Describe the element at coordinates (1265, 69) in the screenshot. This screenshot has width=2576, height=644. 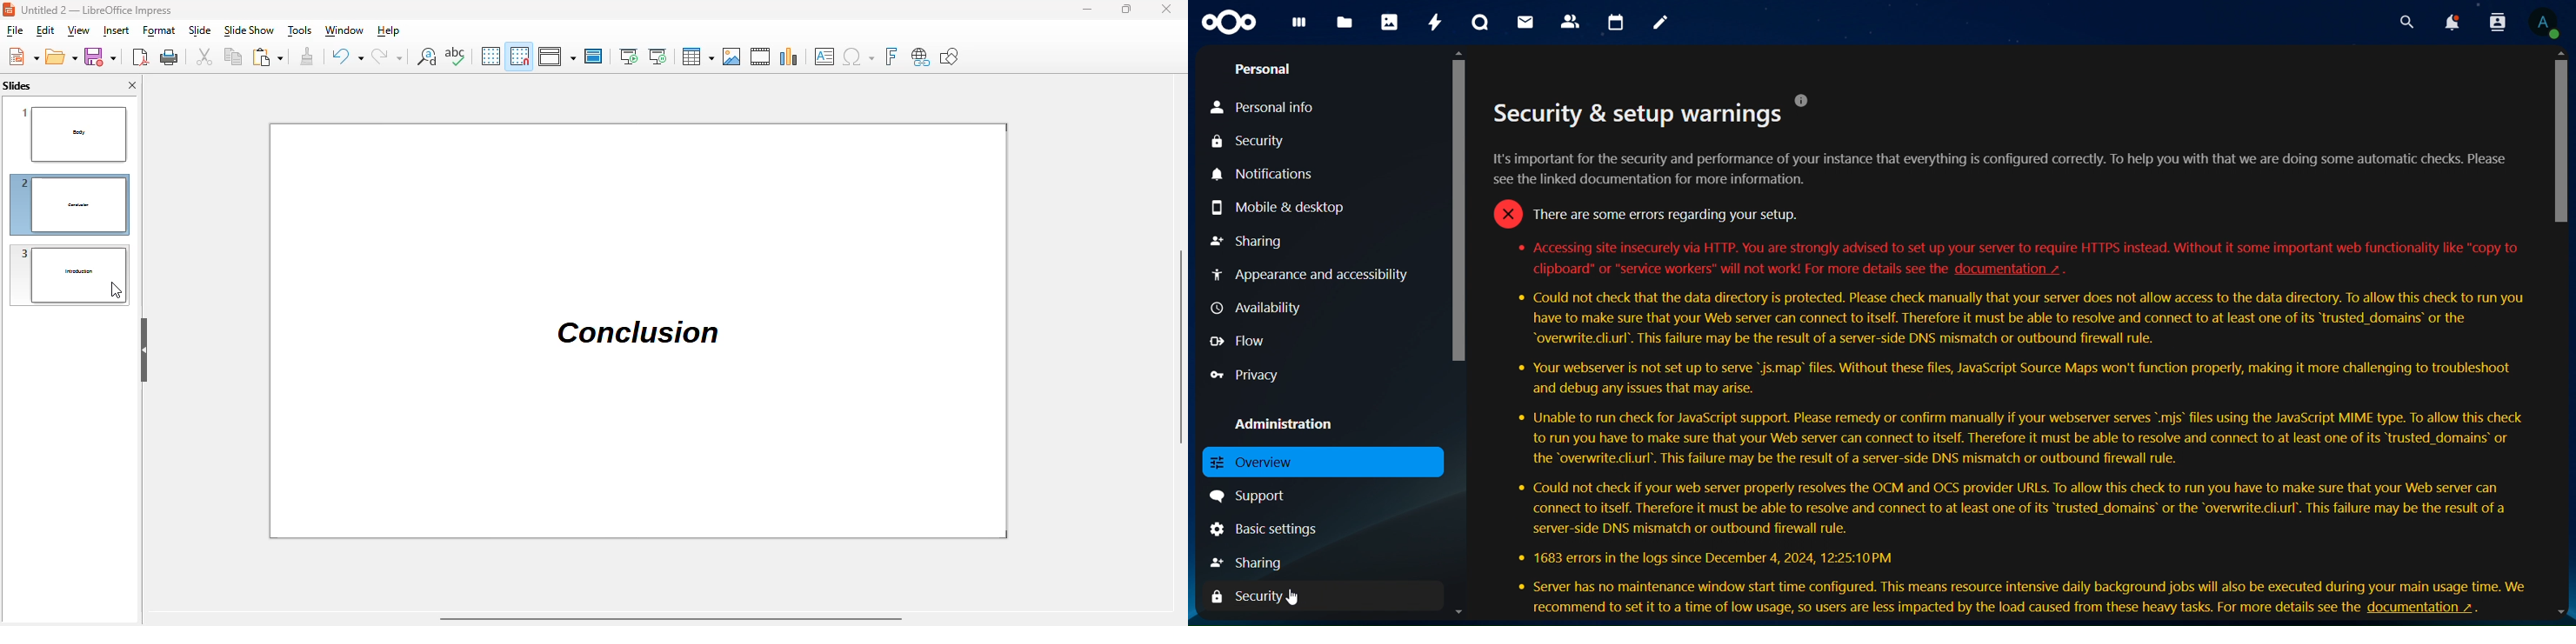
I see `personal` at that location.